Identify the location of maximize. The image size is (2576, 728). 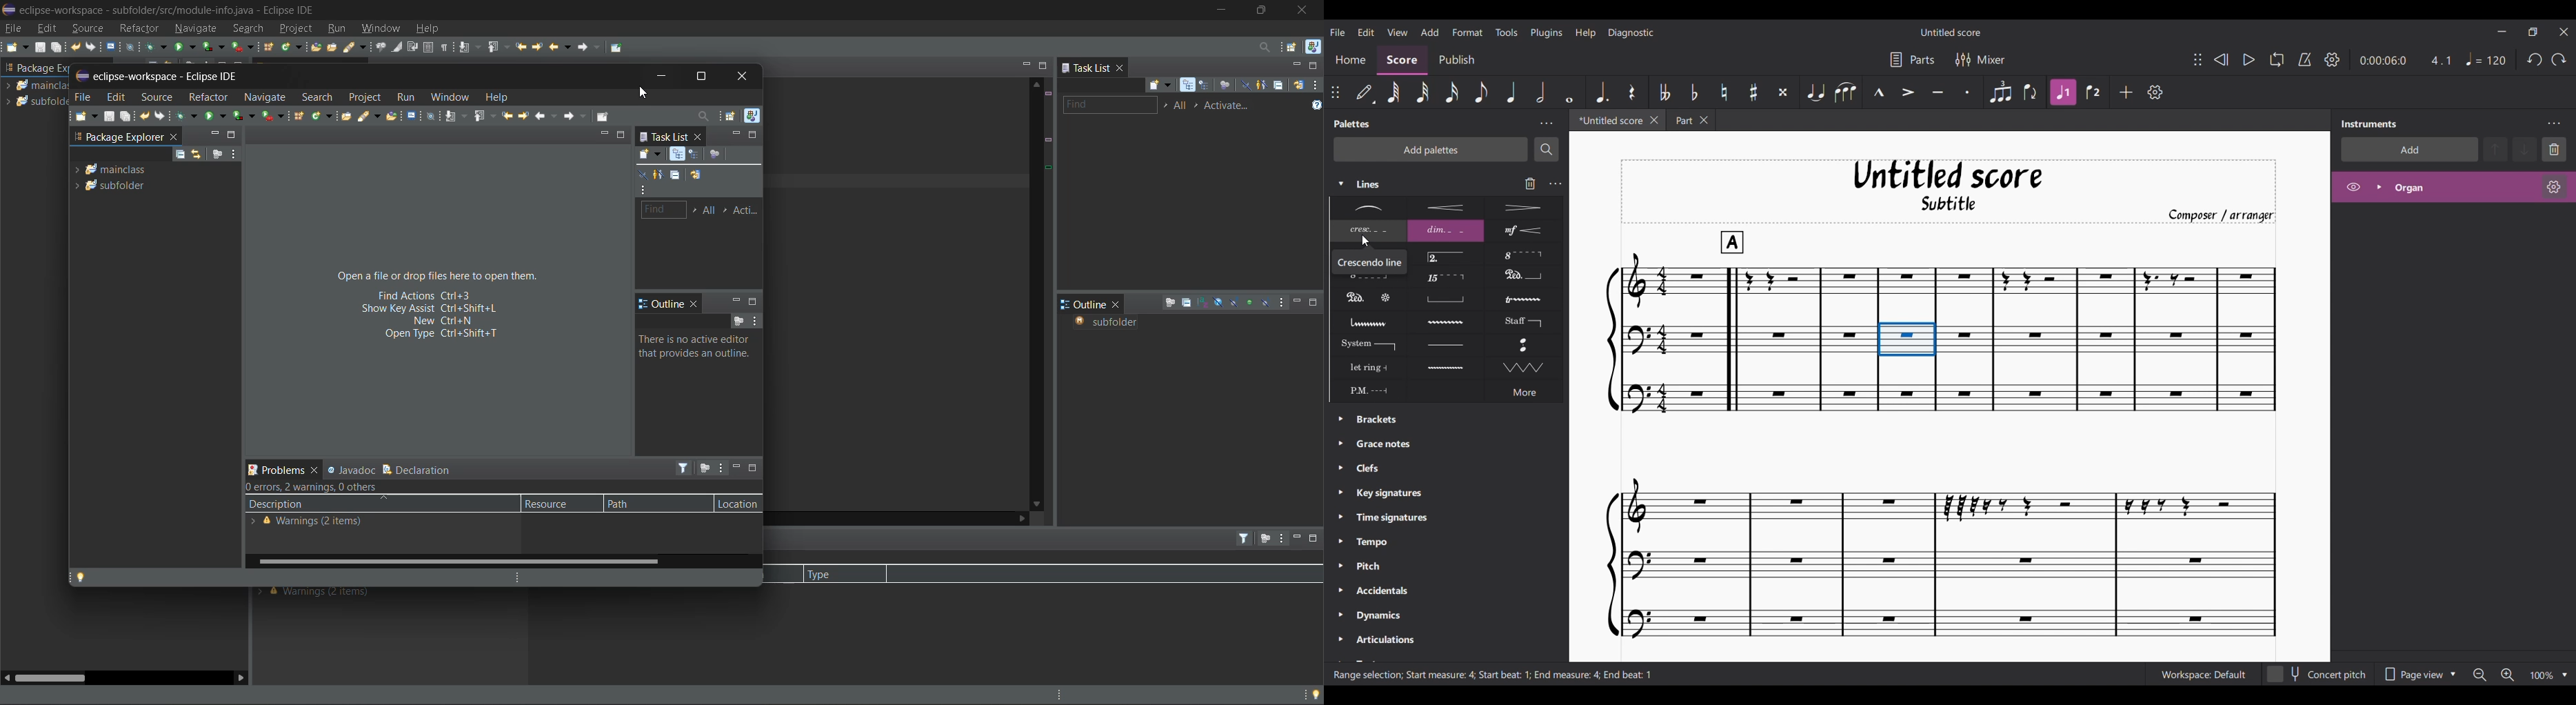
(756, 468).